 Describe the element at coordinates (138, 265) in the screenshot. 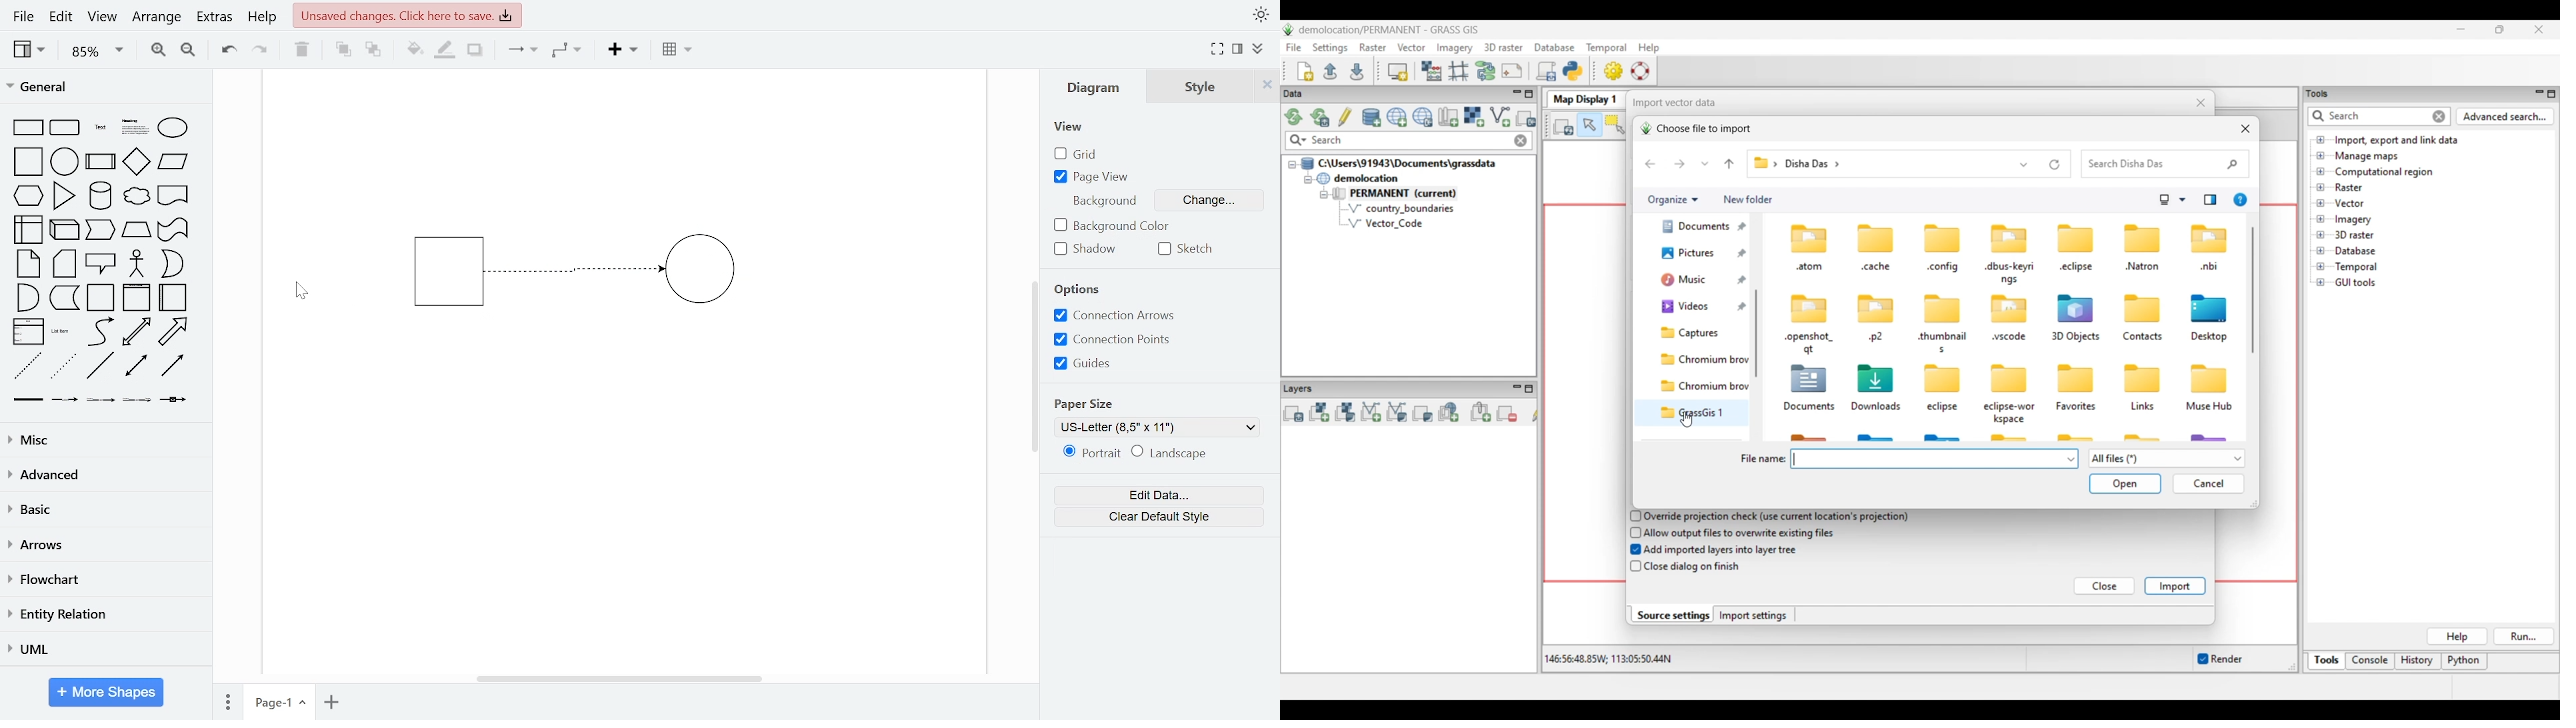

I see `actor` at that location.